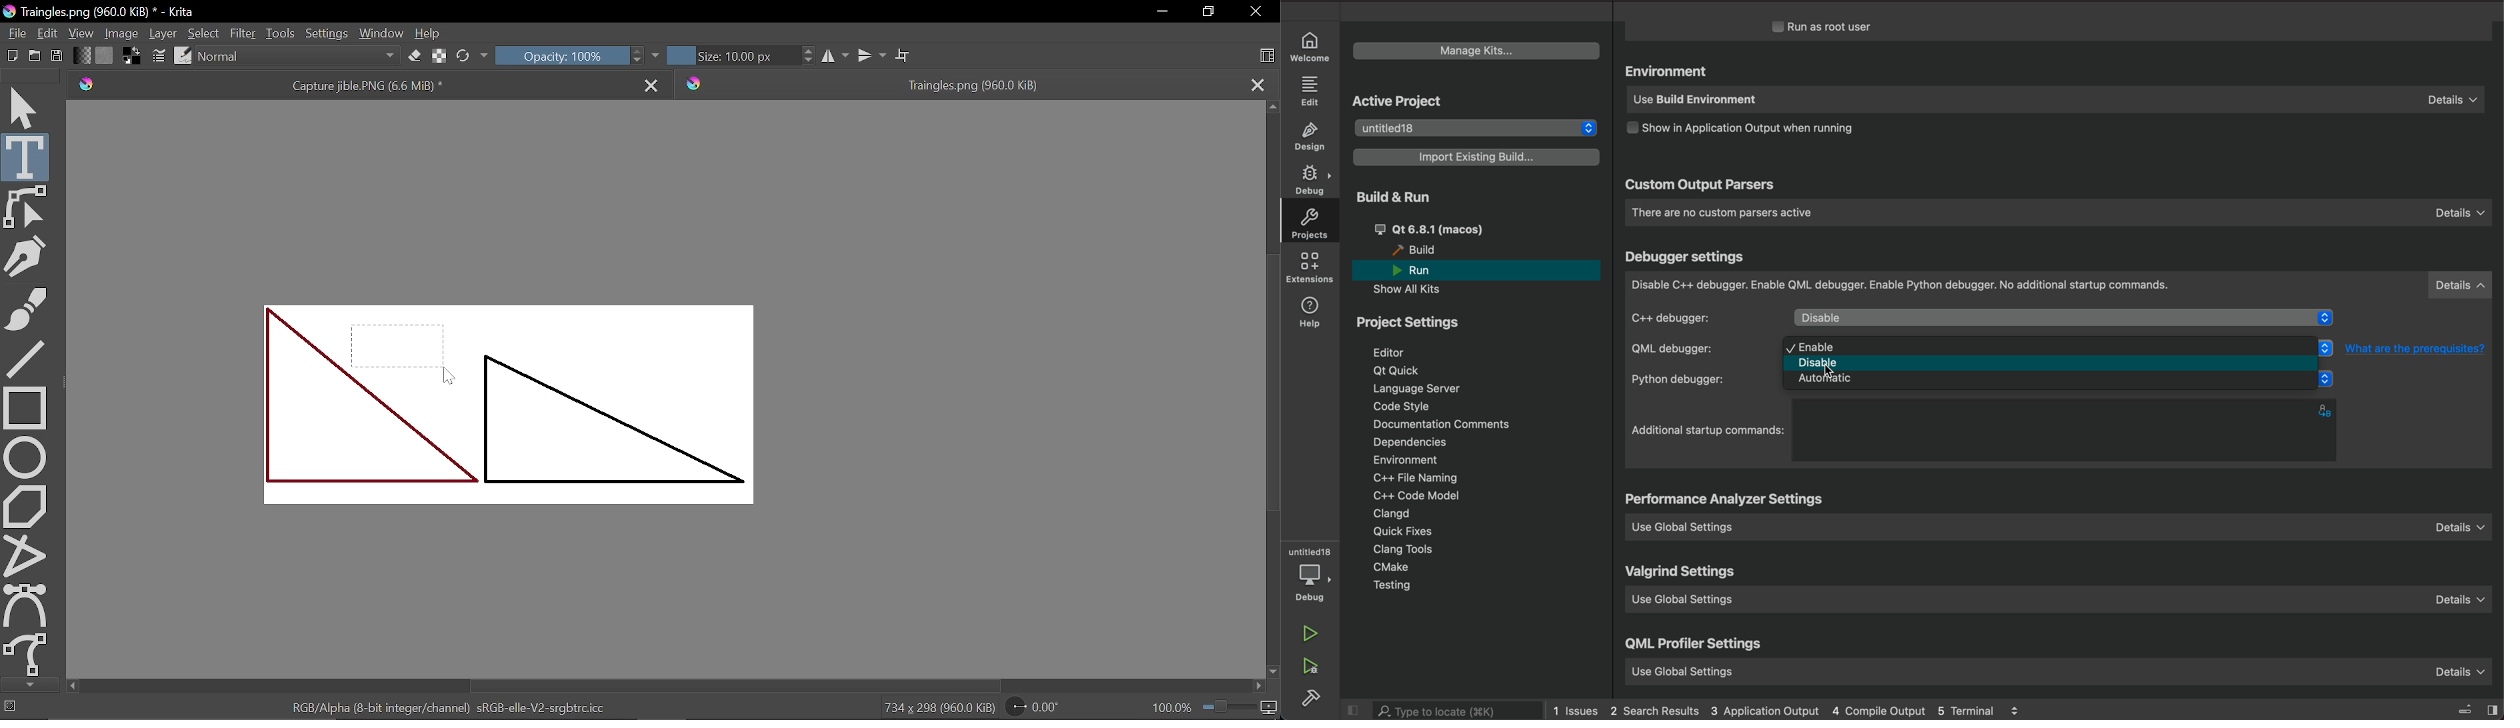 The width and height of the screenshot is (2520, 728). I want to click on Filter, so click(243, 34).